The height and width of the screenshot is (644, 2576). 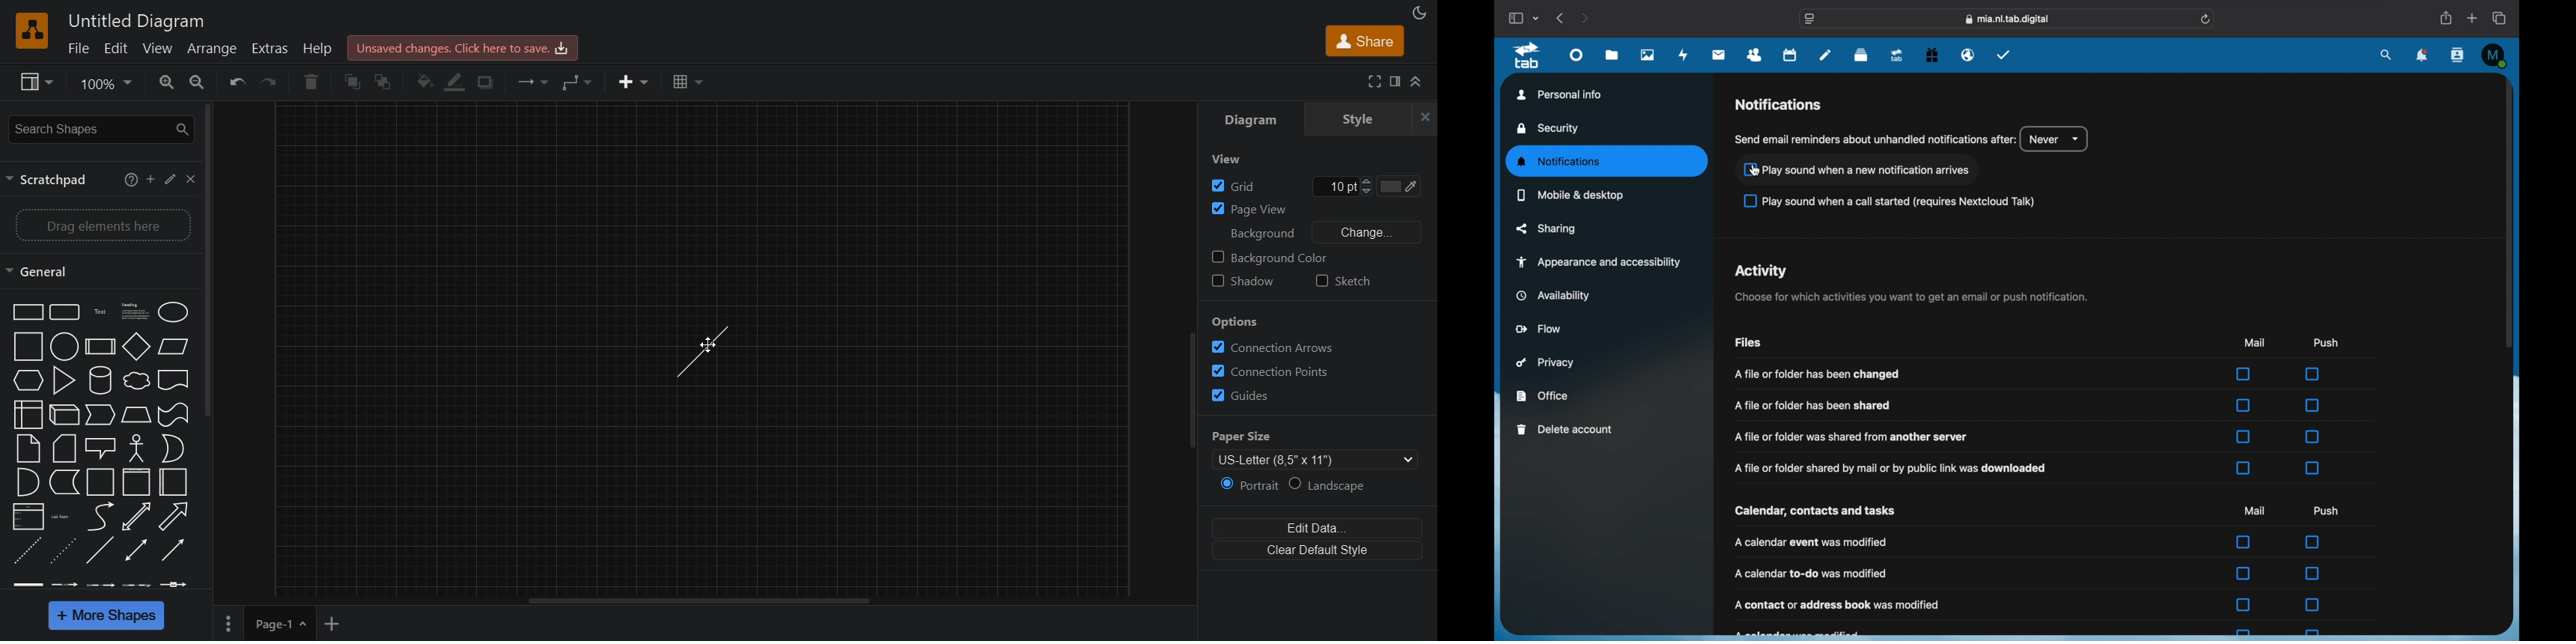 I want to click on dotted line, so click(x=64, y=552).